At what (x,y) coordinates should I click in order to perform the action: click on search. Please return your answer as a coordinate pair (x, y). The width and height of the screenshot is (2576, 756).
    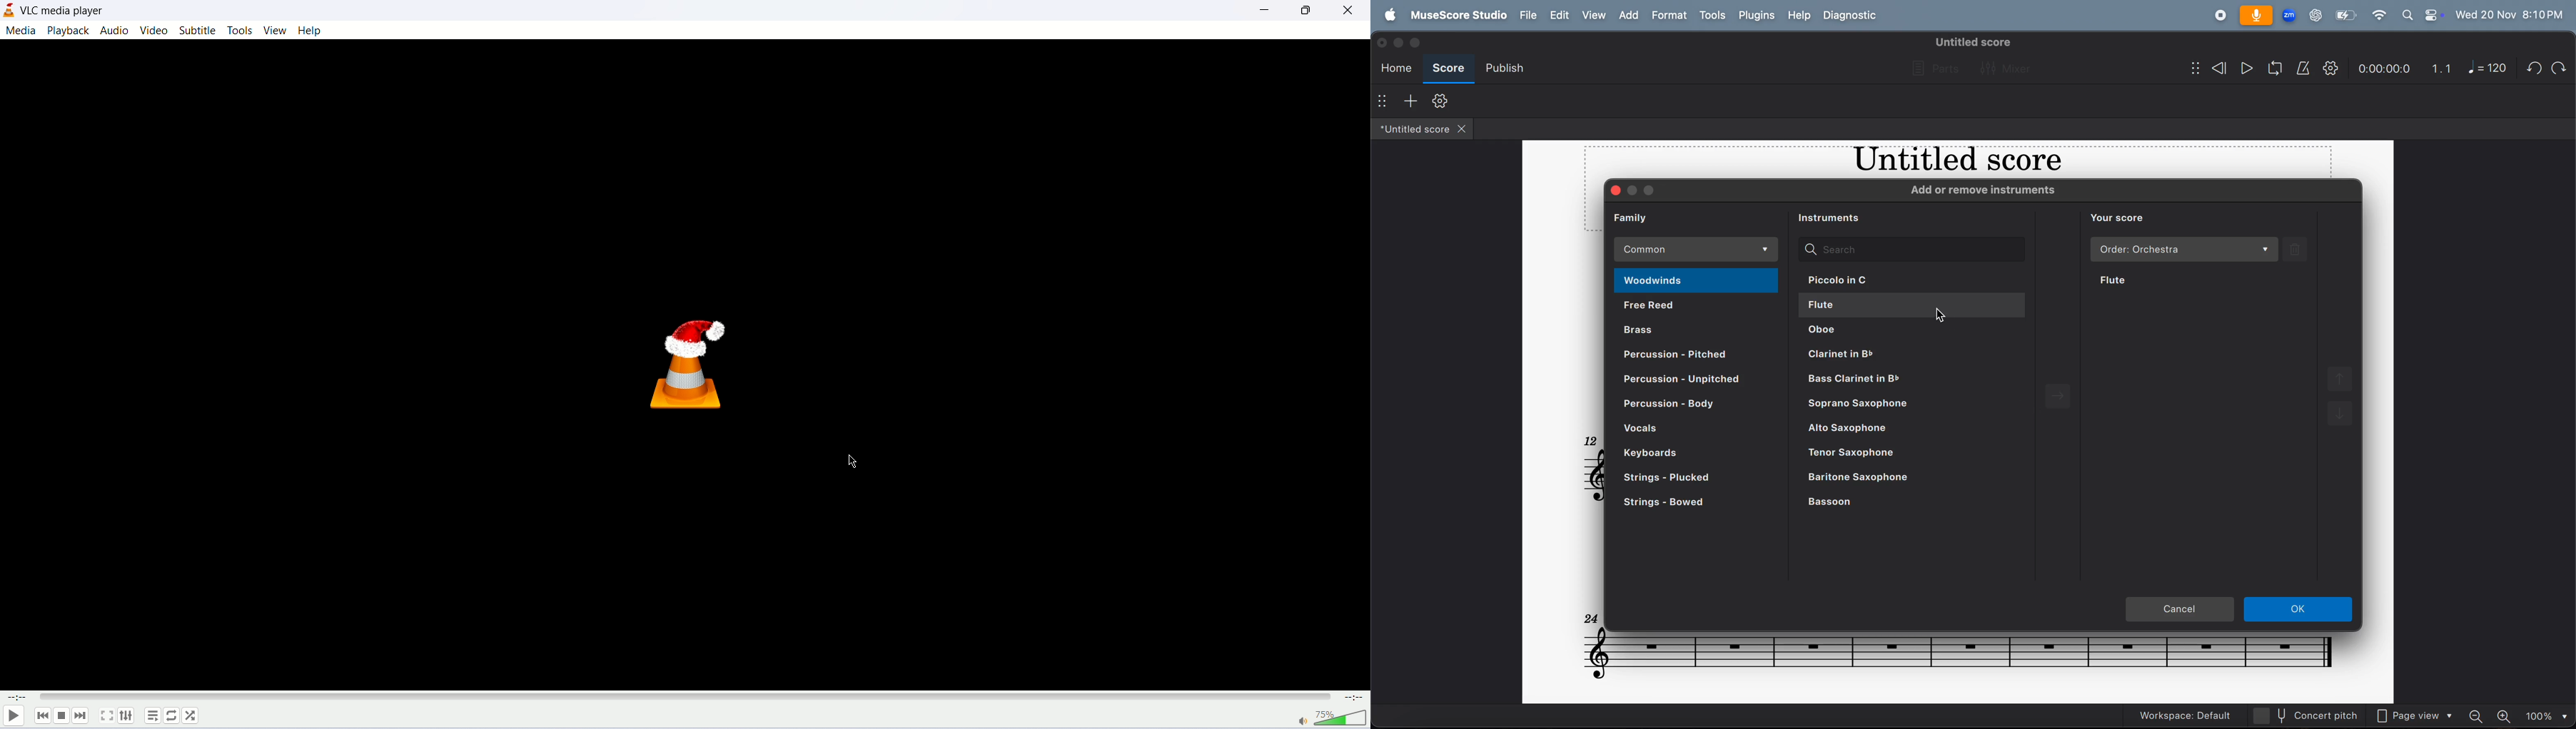
    Looking at the image, I should click on (1911, 247).